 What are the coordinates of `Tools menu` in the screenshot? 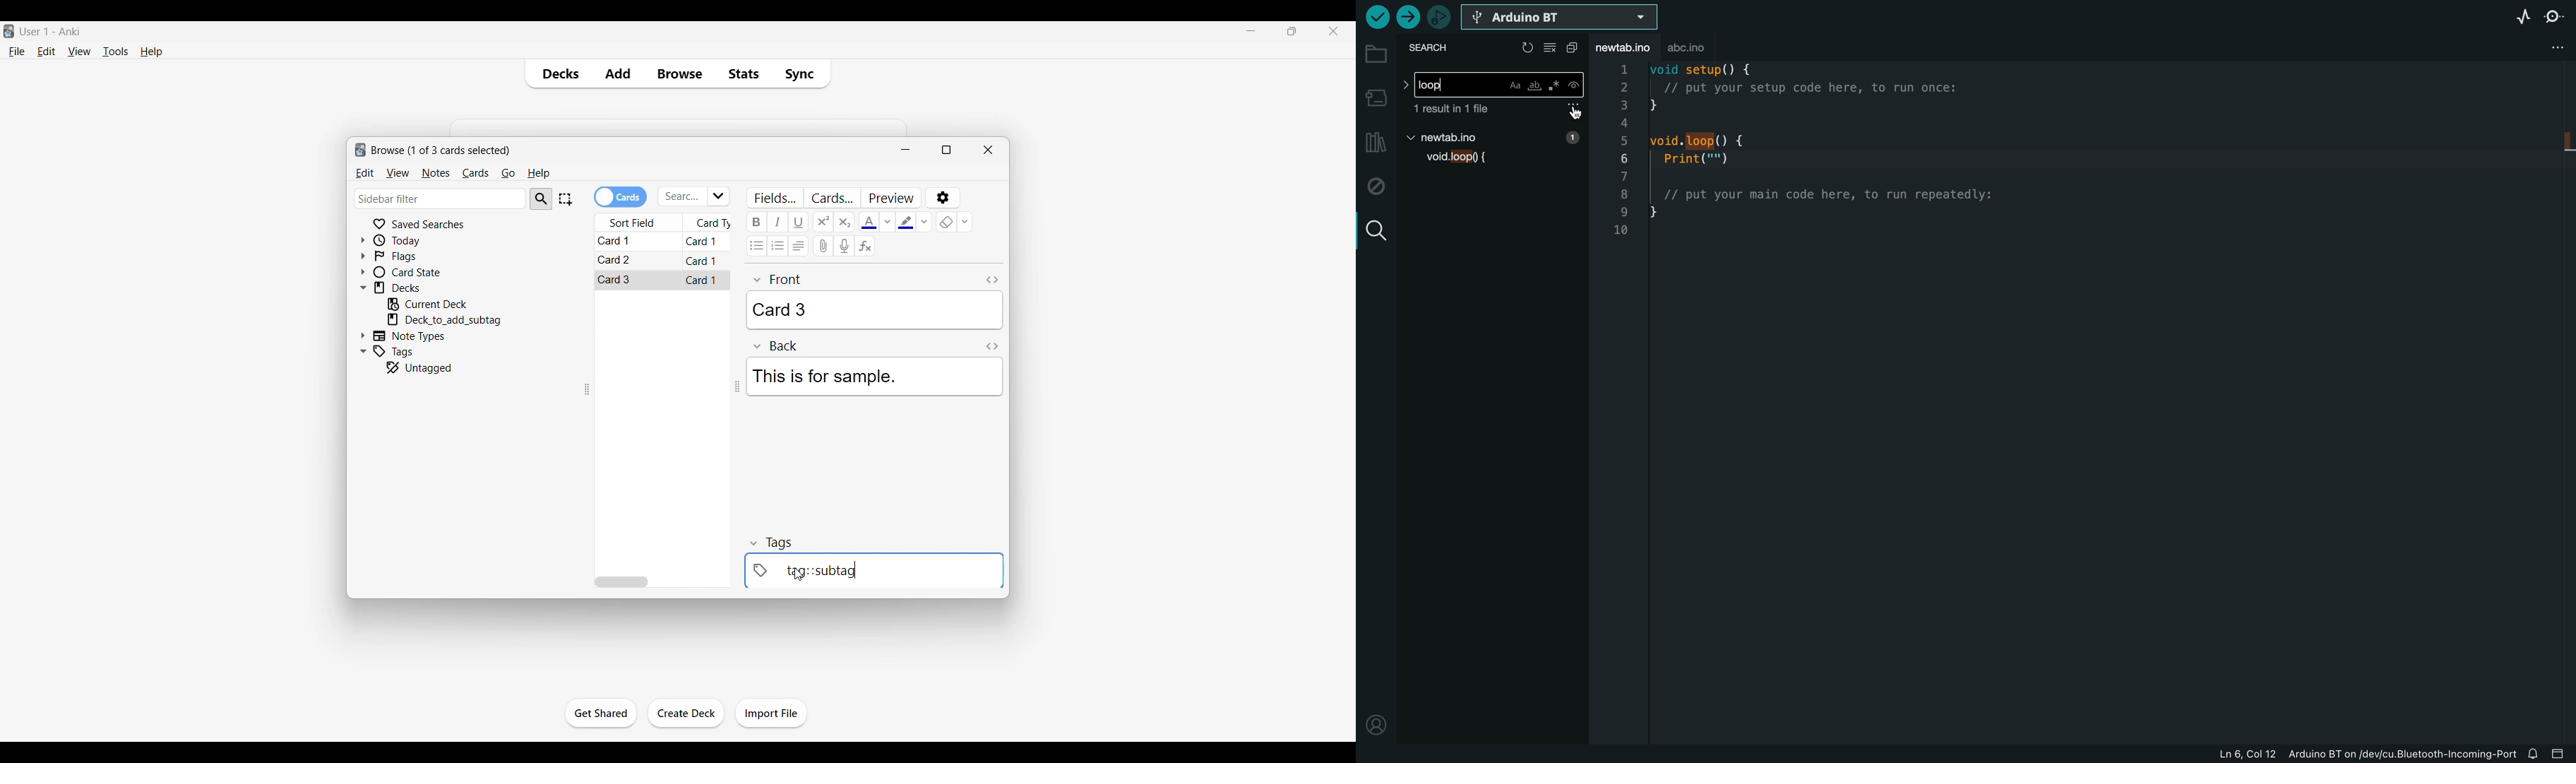 It's located at (116, 52).